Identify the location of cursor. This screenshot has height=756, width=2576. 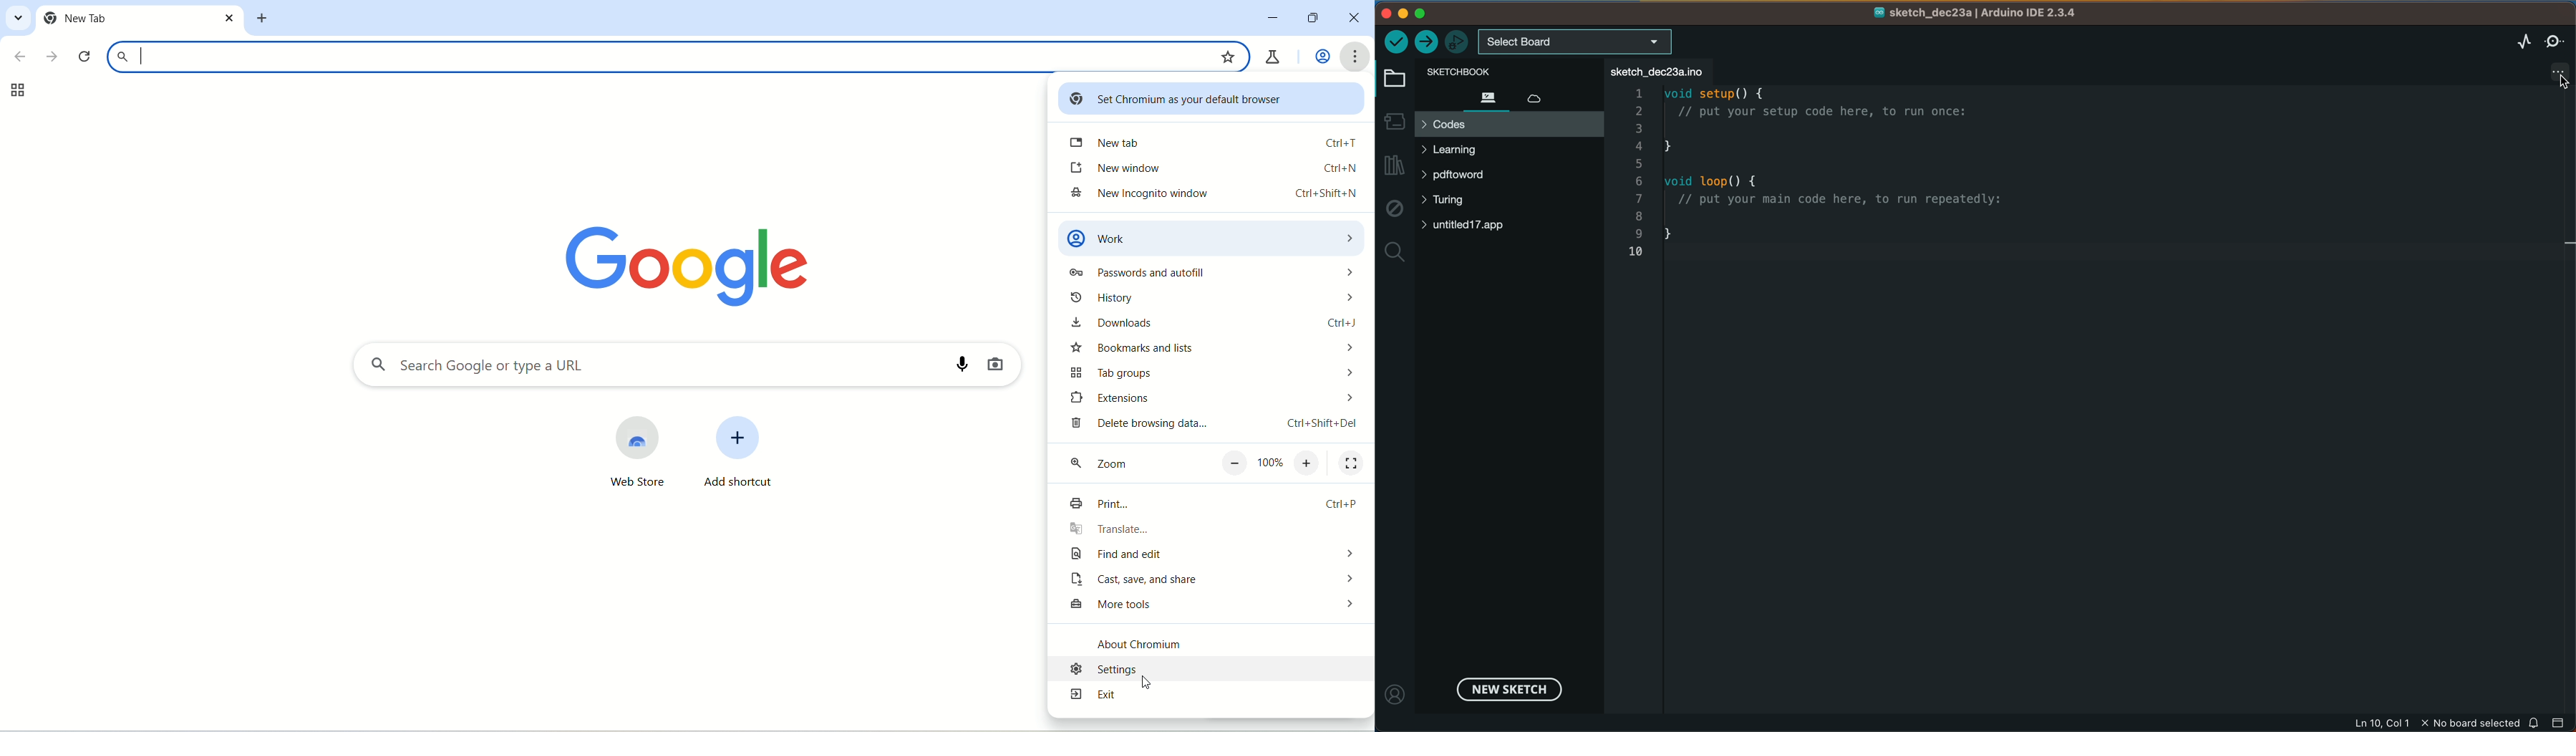
(1146, 681).